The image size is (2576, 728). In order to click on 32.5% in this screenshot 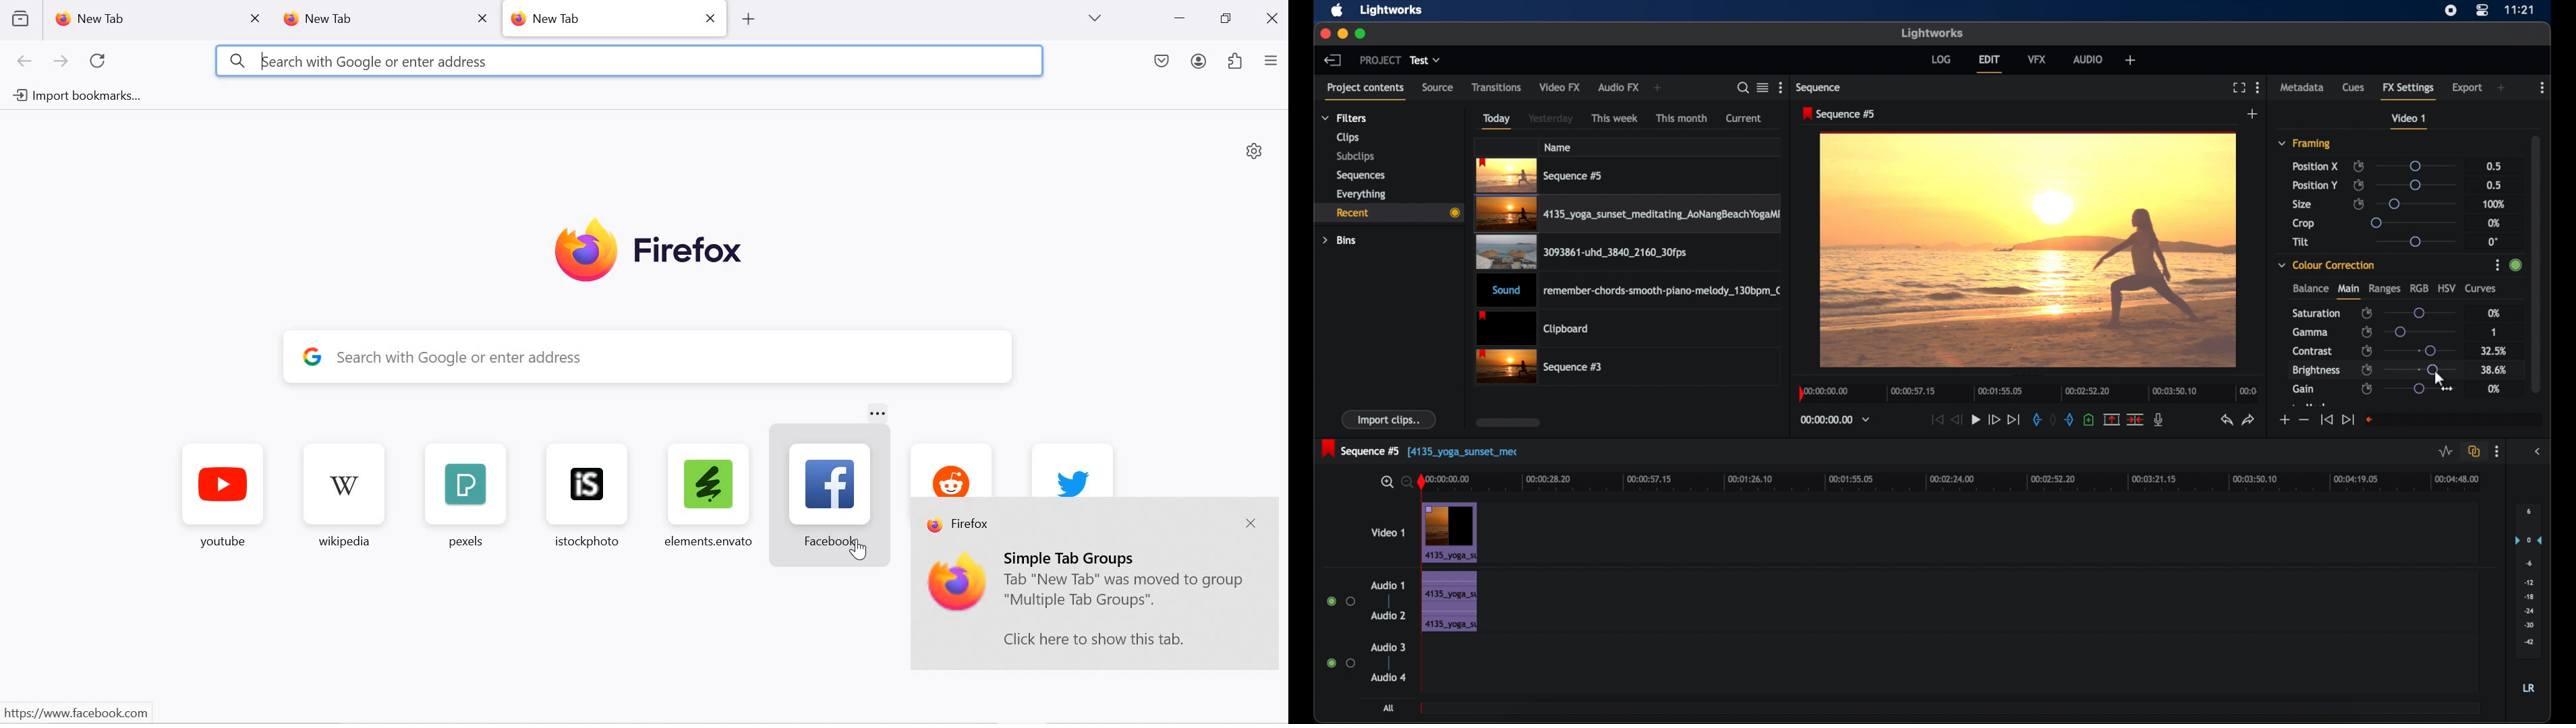, I will do `click(2495, 351)`.